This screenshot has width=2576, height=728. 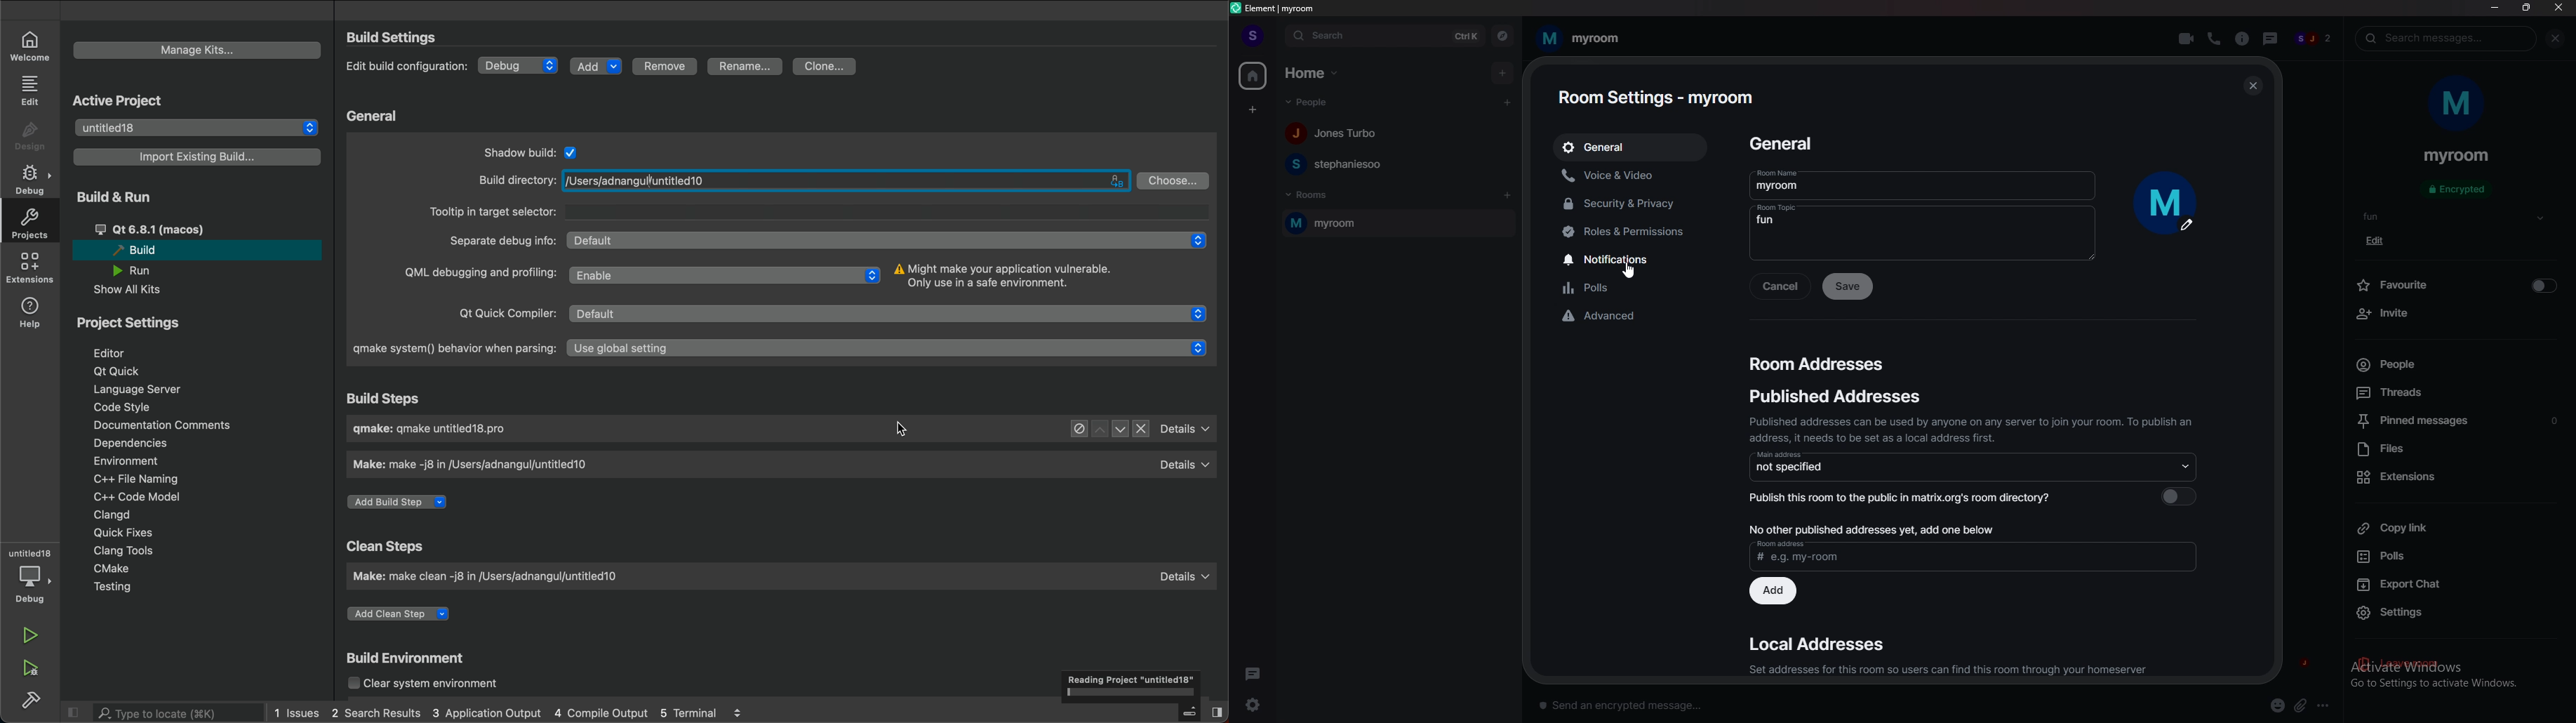 What do you see at coordinates (32, 701) in the screenshot?
I see `build` at bounding box center [32, 701].